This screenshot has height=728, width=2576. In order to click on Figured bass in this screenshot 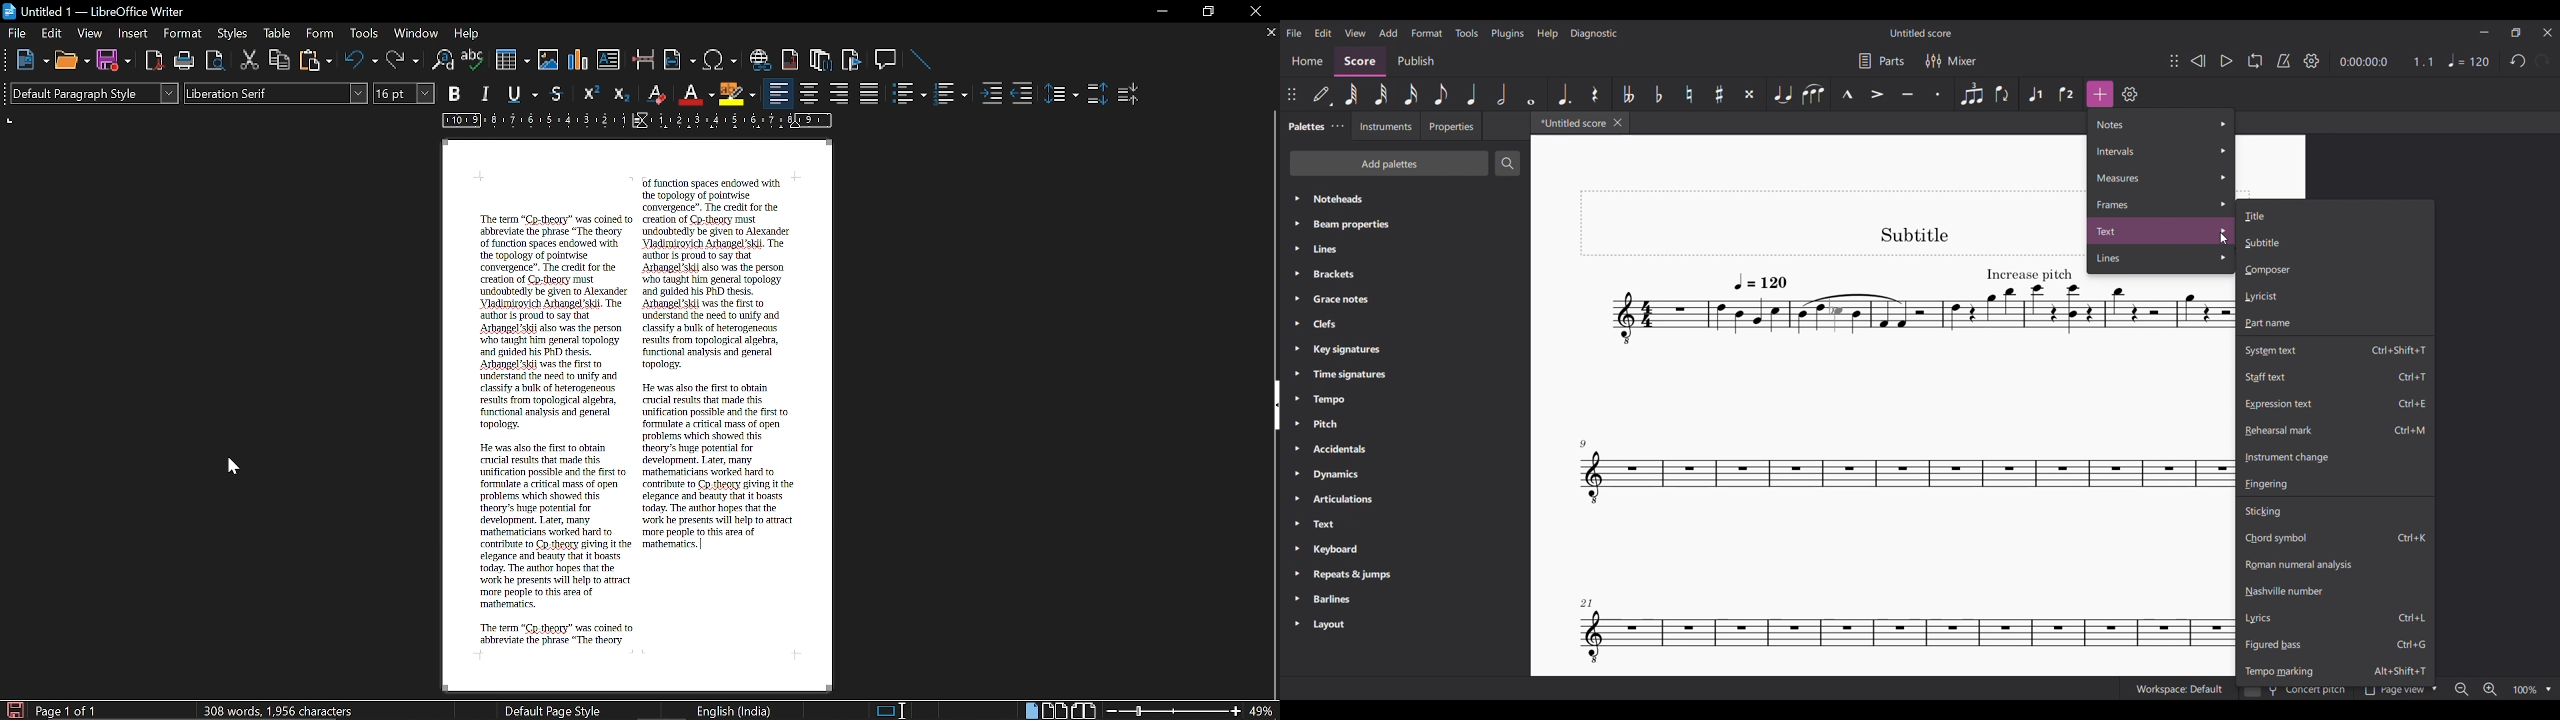, I will do `click(2335, 645)`.